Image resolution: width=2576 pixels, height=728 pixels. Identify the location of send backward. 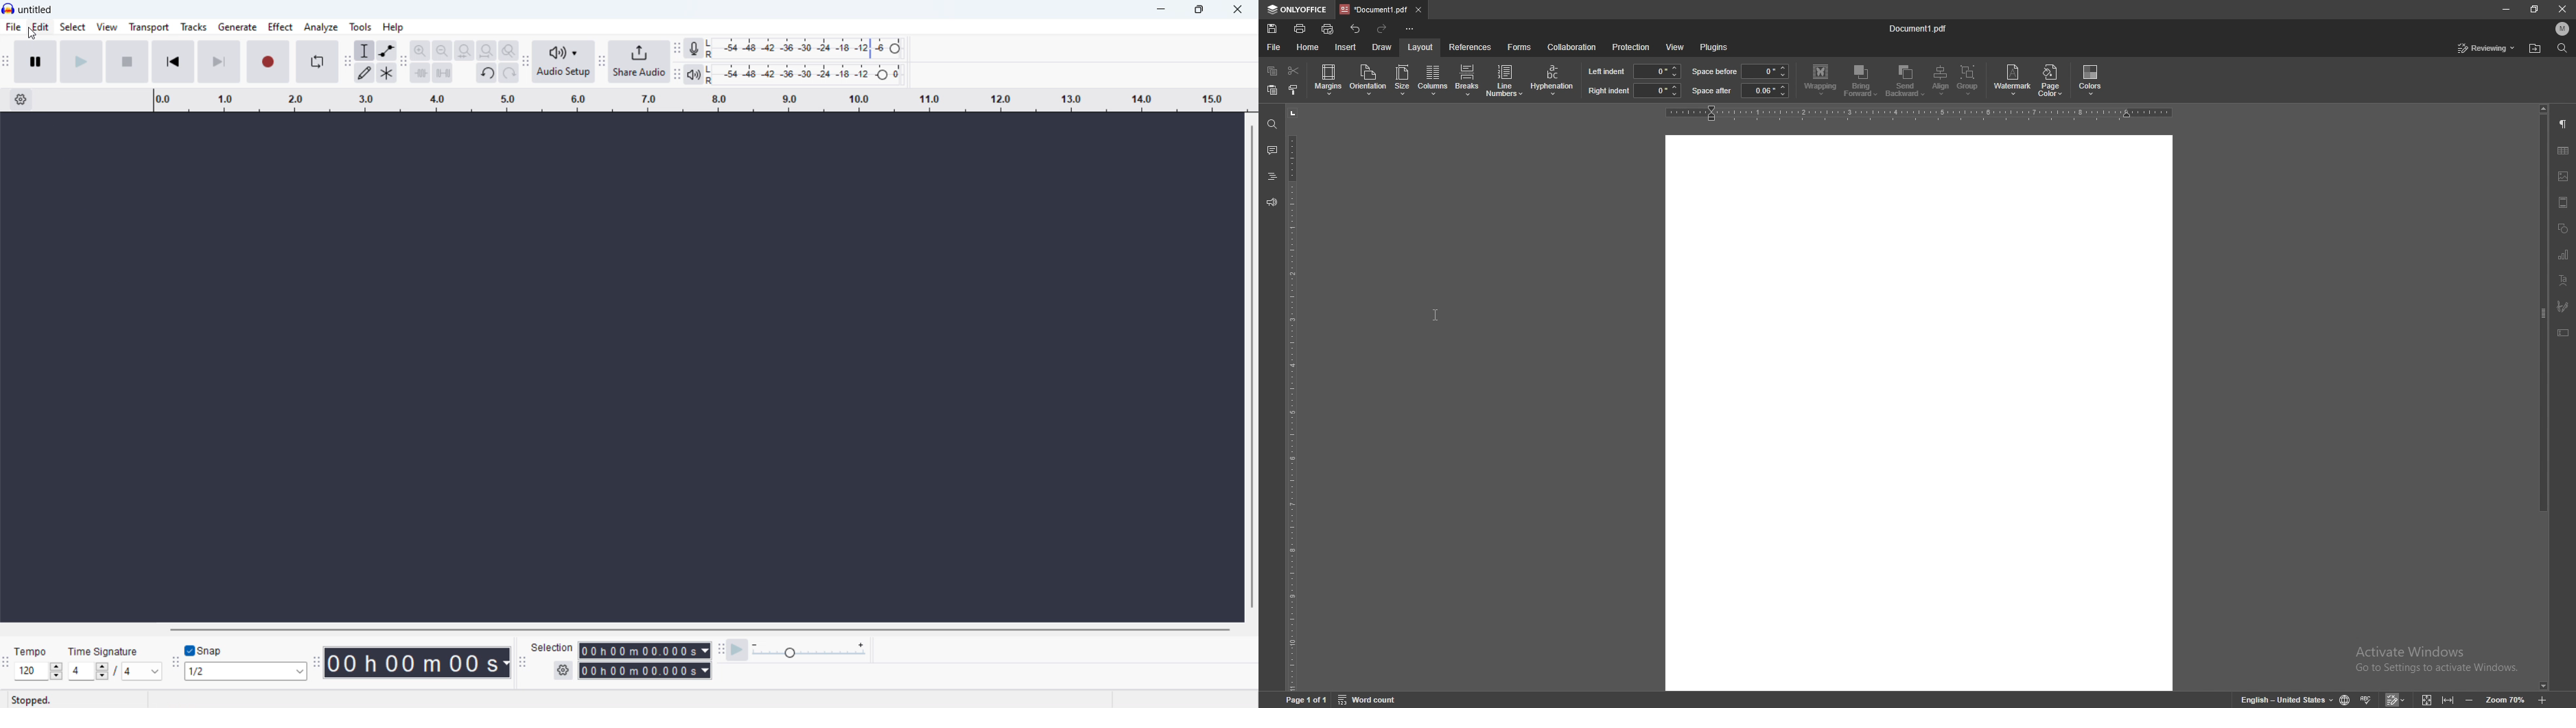
(1907, 82).